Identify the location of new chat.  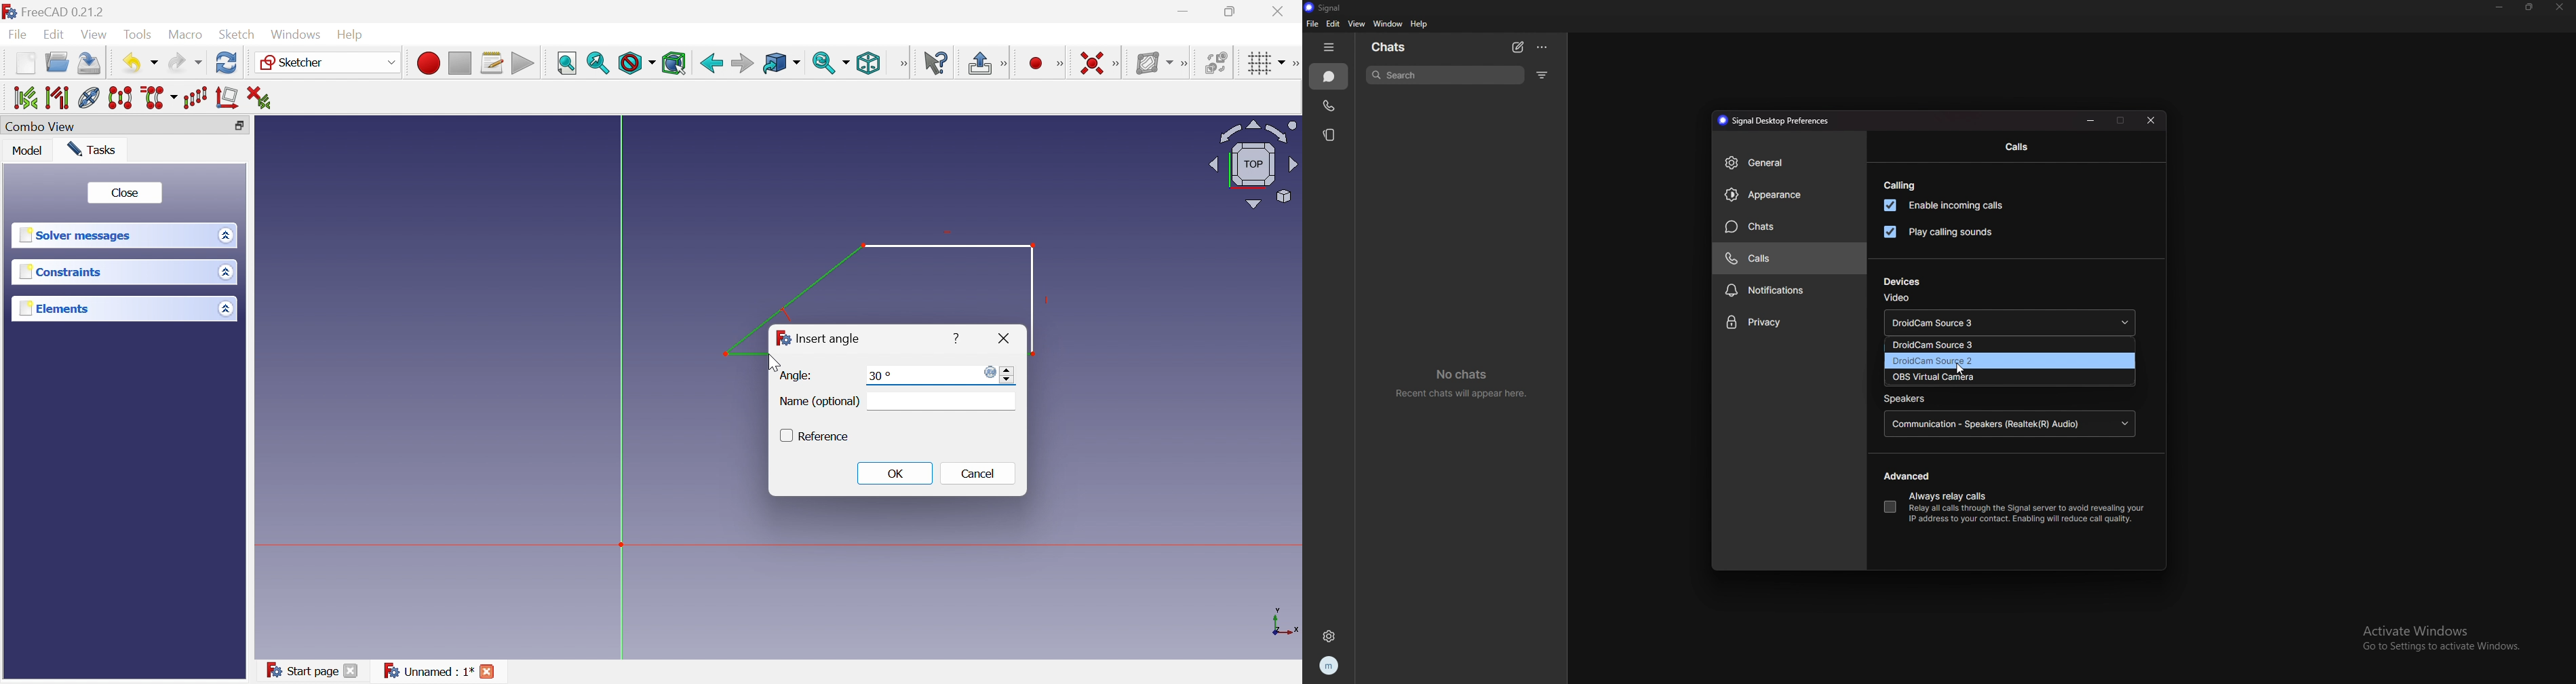
(1519, 47).